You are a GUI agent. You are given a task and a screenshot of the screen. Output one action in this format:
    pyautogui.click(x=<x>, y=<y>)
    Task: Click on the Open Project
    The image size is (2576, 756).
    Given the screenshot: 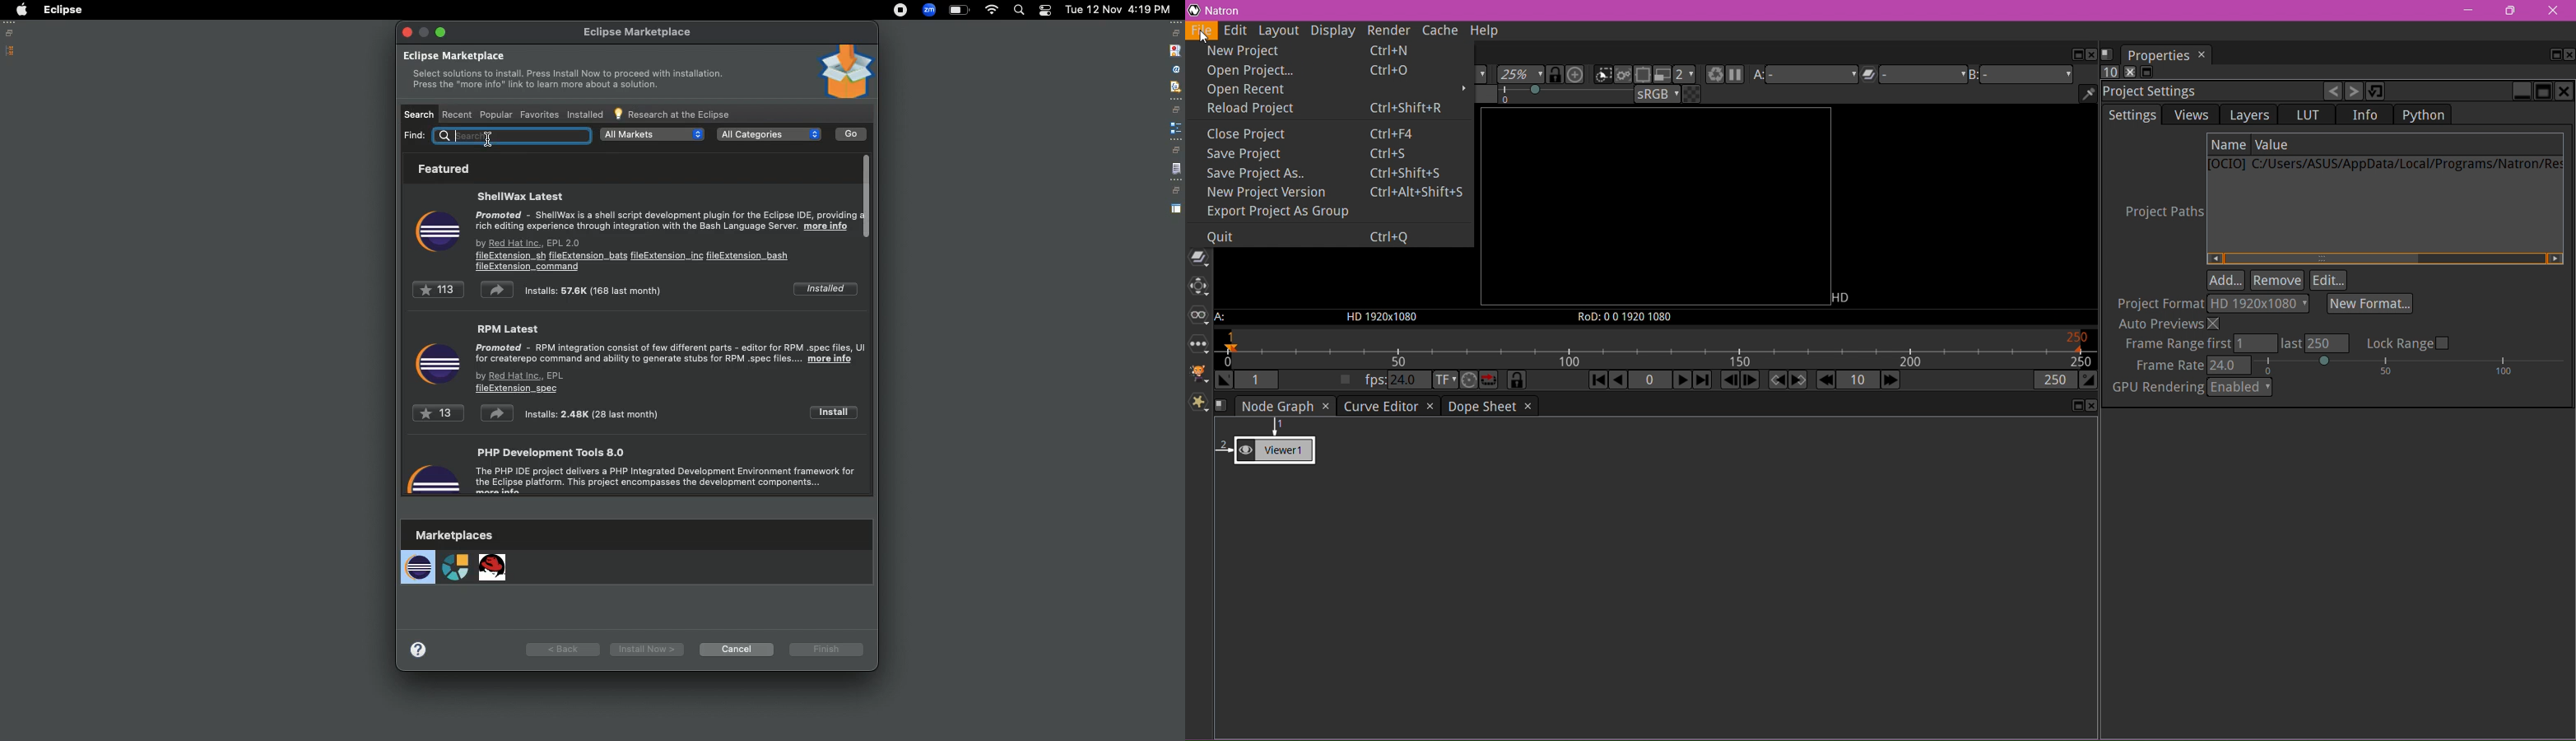 What is the action you would take?
    pyautogui.click(x=1322, y=69)
    